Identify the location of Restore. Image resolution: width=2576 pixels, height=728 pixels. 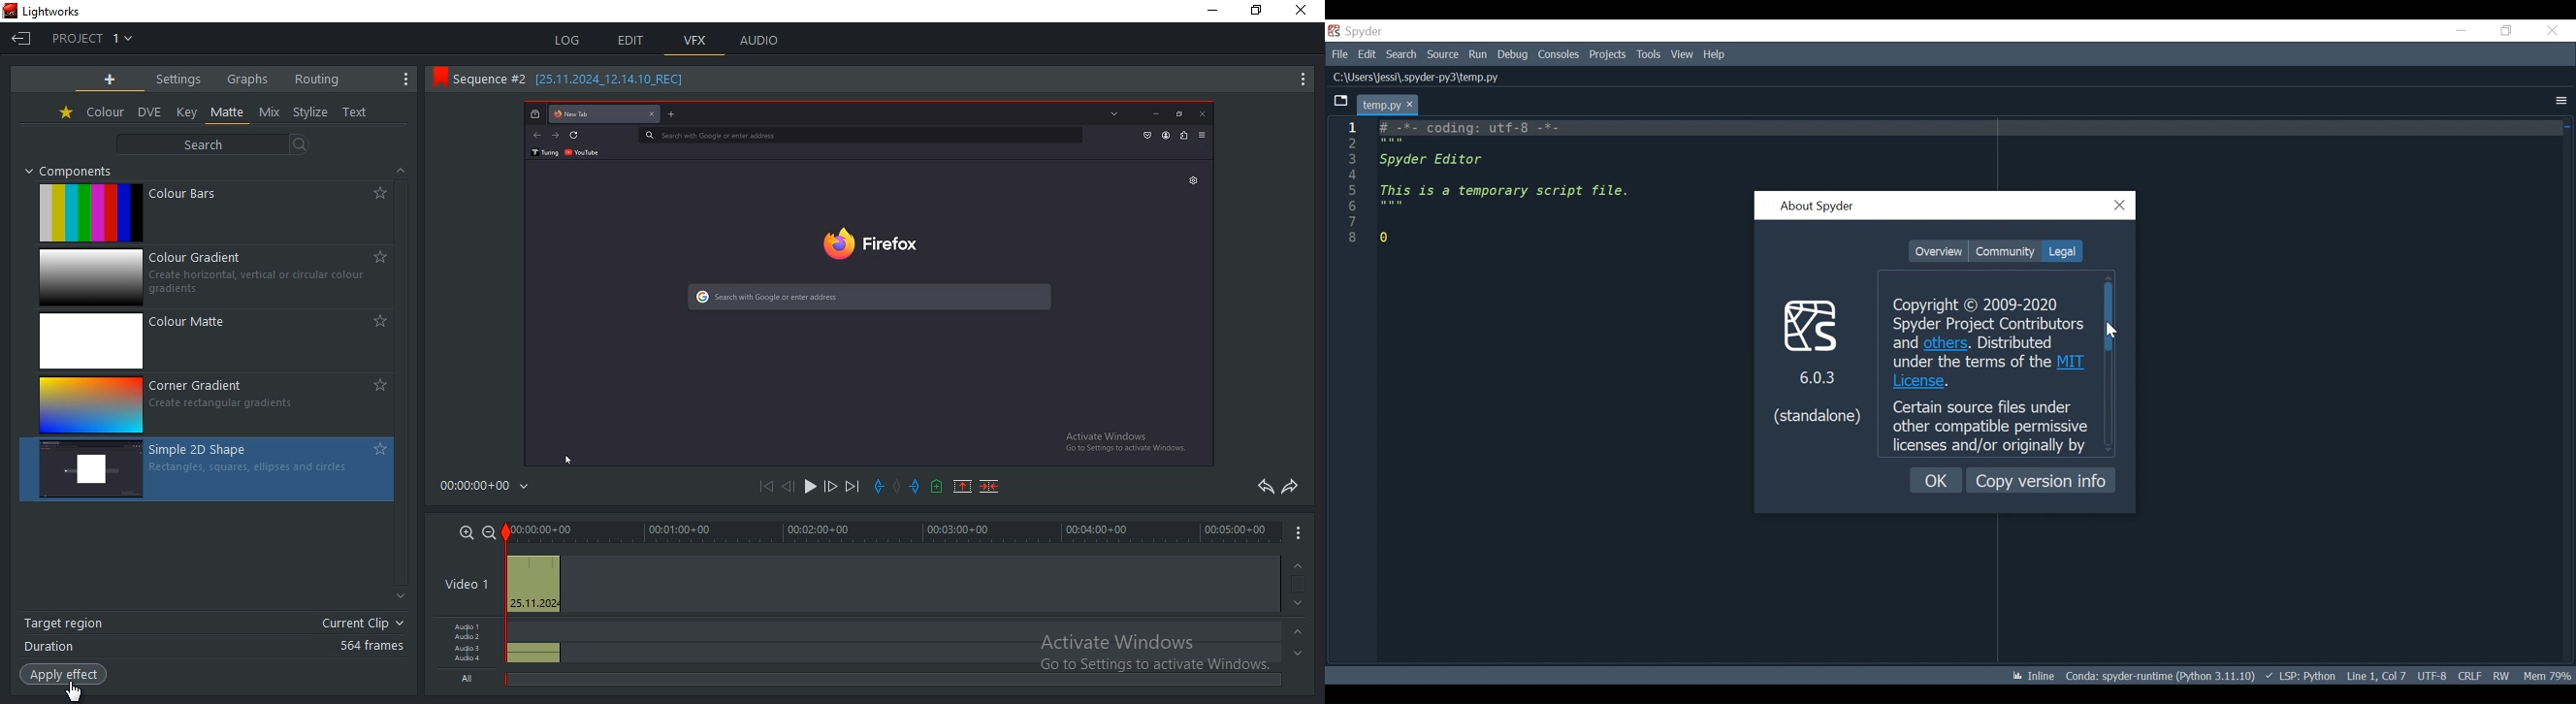
(2508, 30).